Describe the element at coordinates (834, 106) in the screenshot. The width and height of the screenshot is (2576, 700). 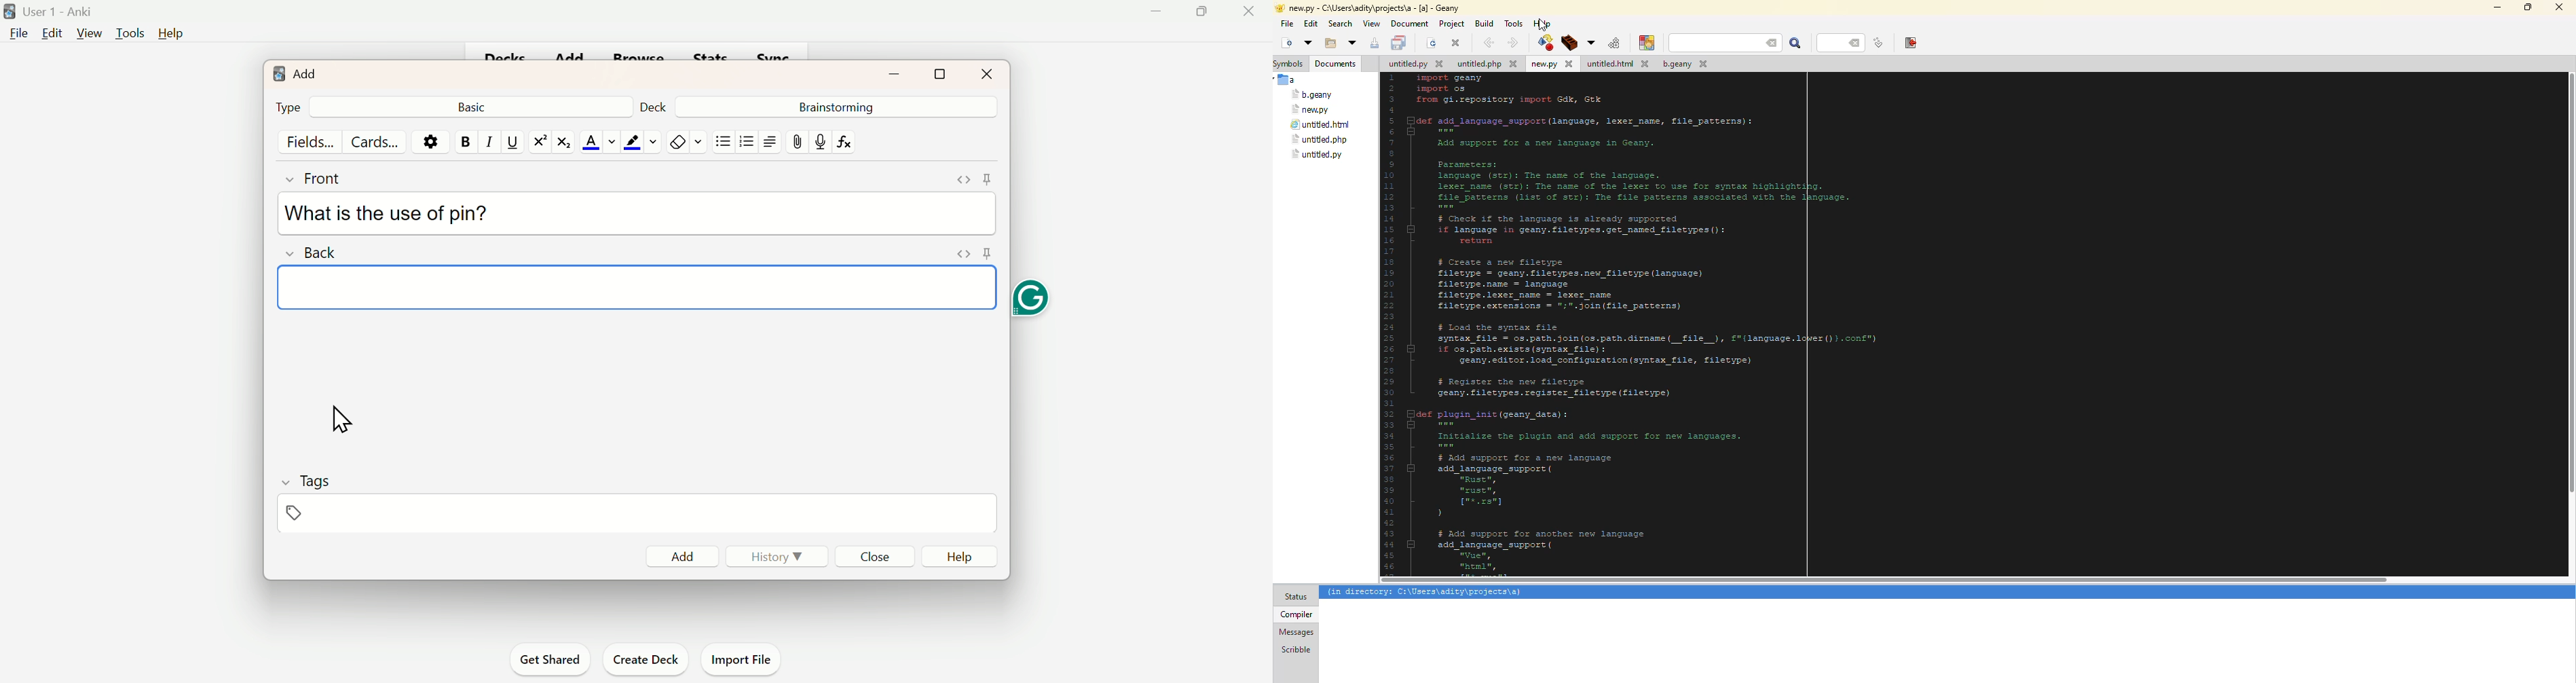
I see `Brainstorming` at that location.